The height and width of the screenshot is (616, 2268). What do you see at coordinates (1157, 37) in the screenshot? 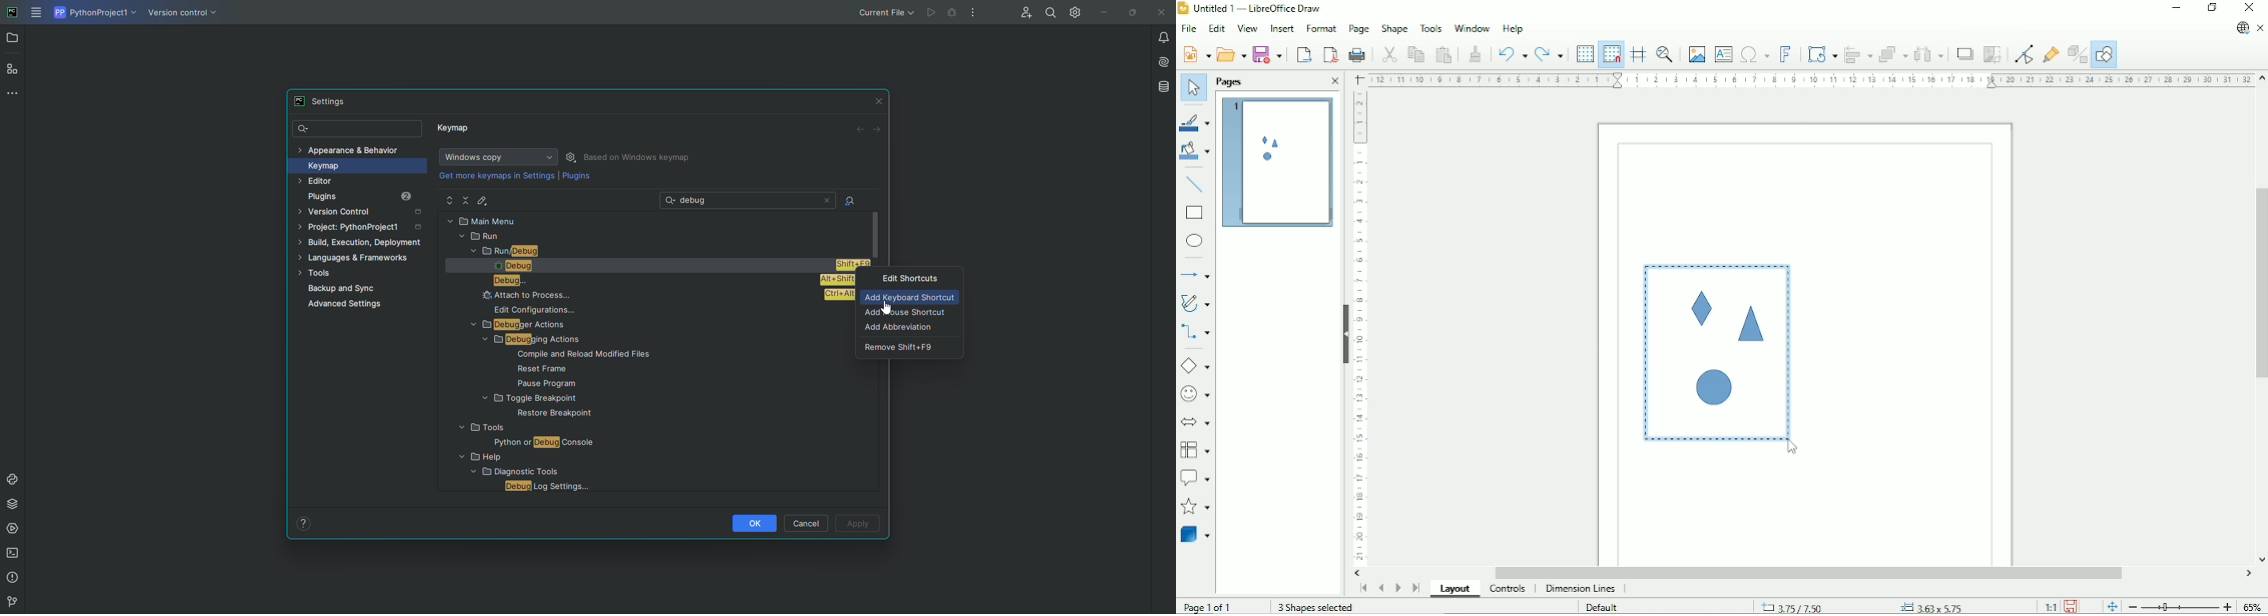
I see `Notifications` at bounding box center [1157, 37].